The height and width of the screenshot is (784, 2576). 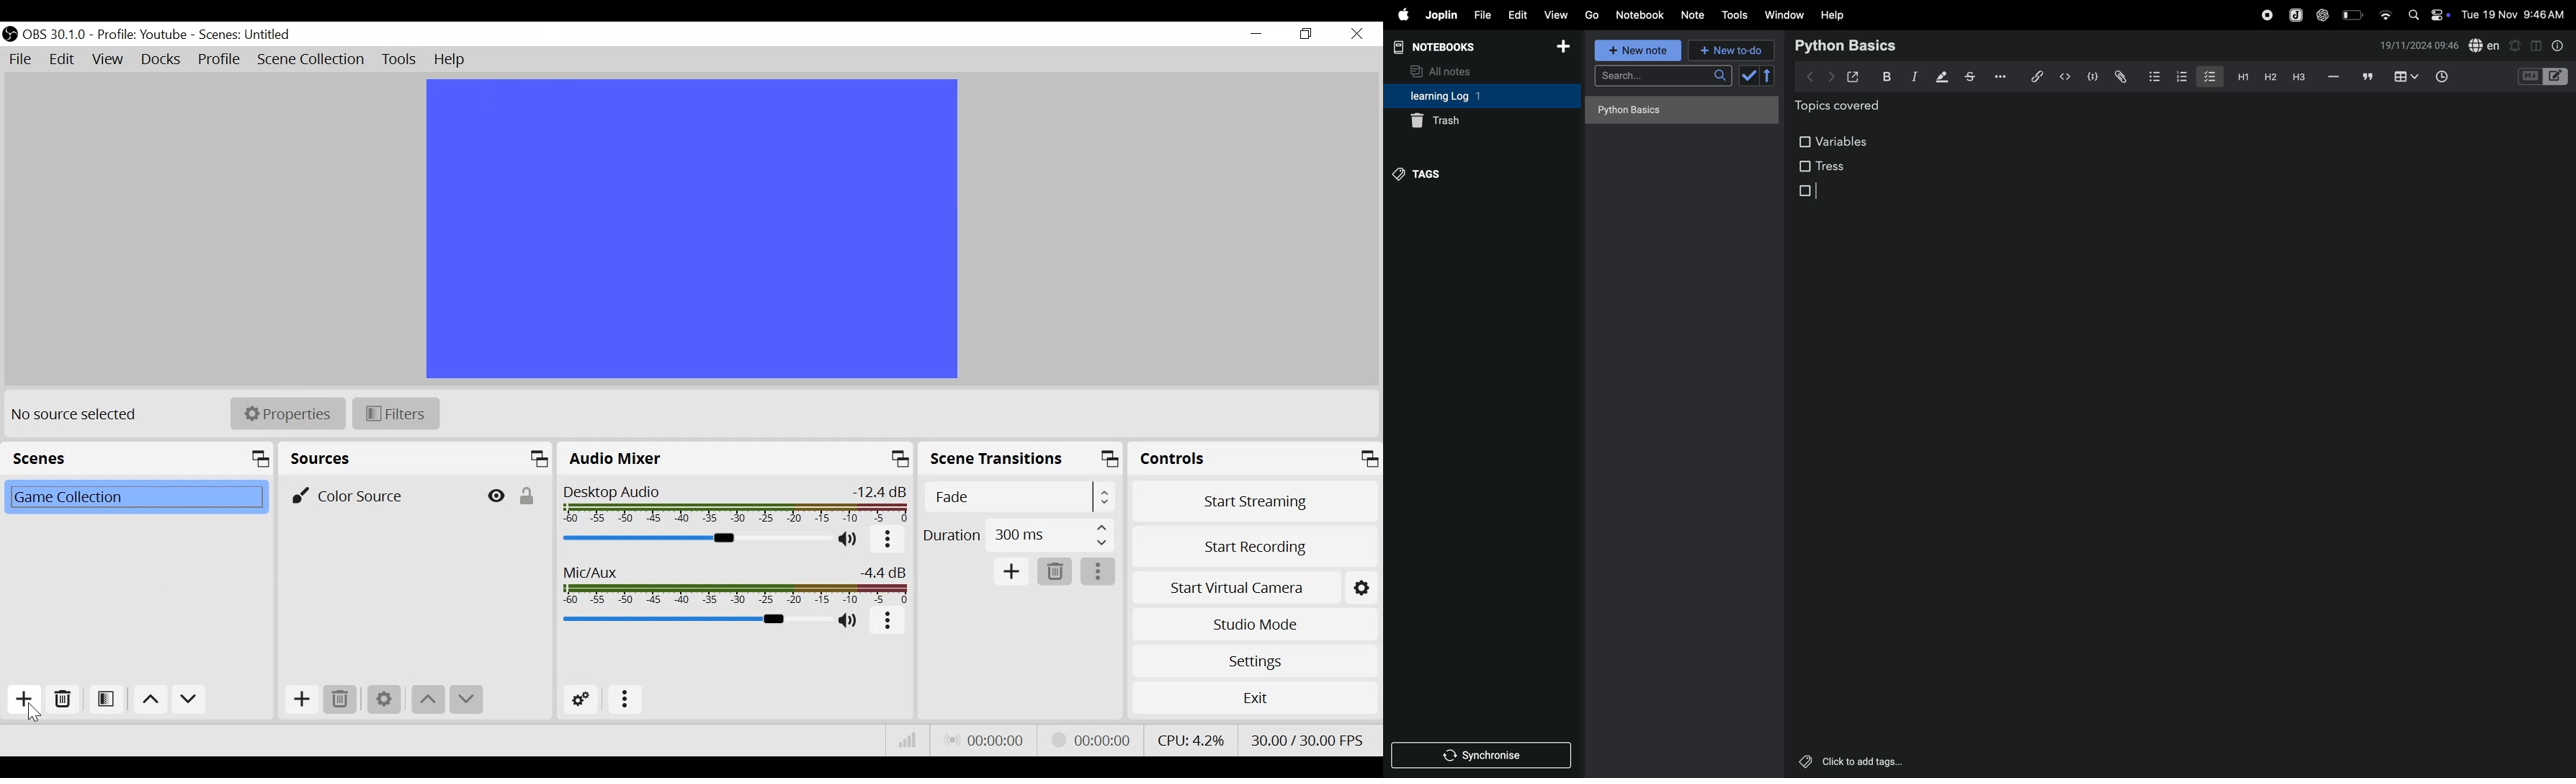 I want to click on Color Source, so click(x=382, y=495).